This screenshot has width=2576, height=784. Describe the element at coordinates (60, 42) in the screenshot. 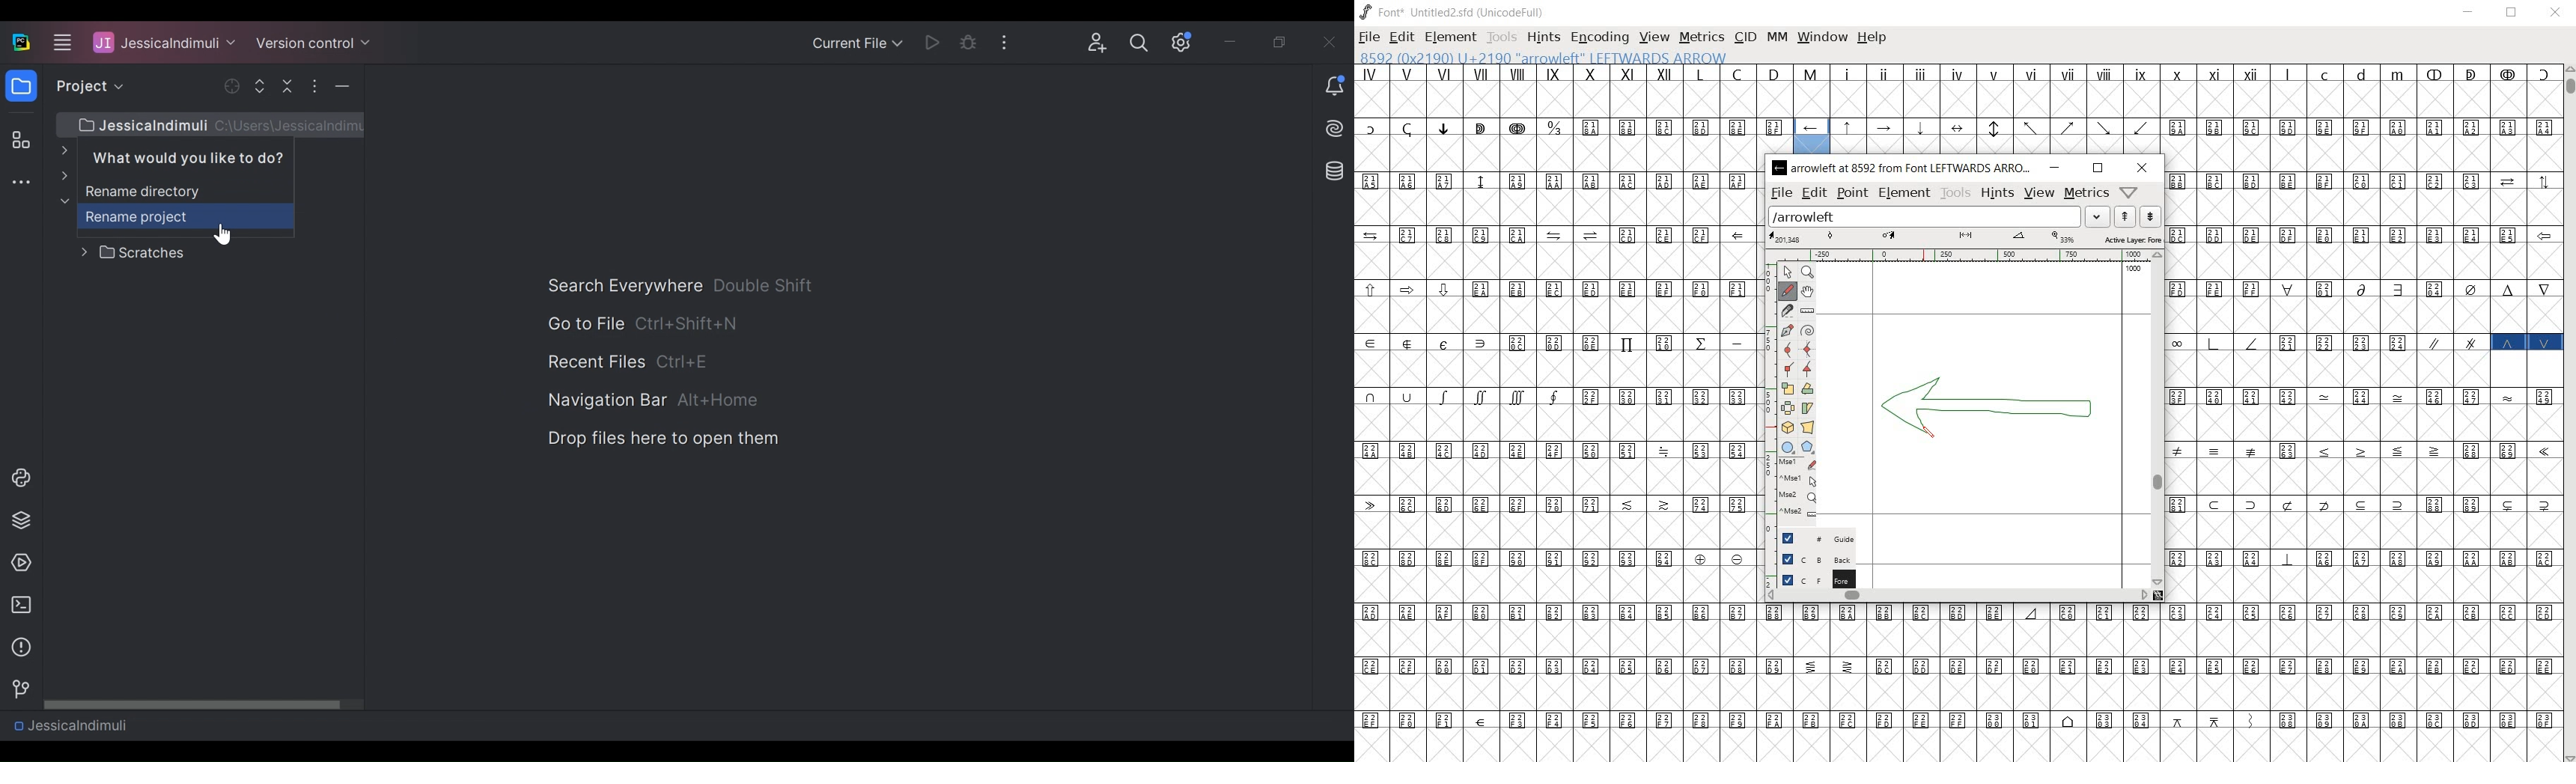

I see `Main  menu` at that location.